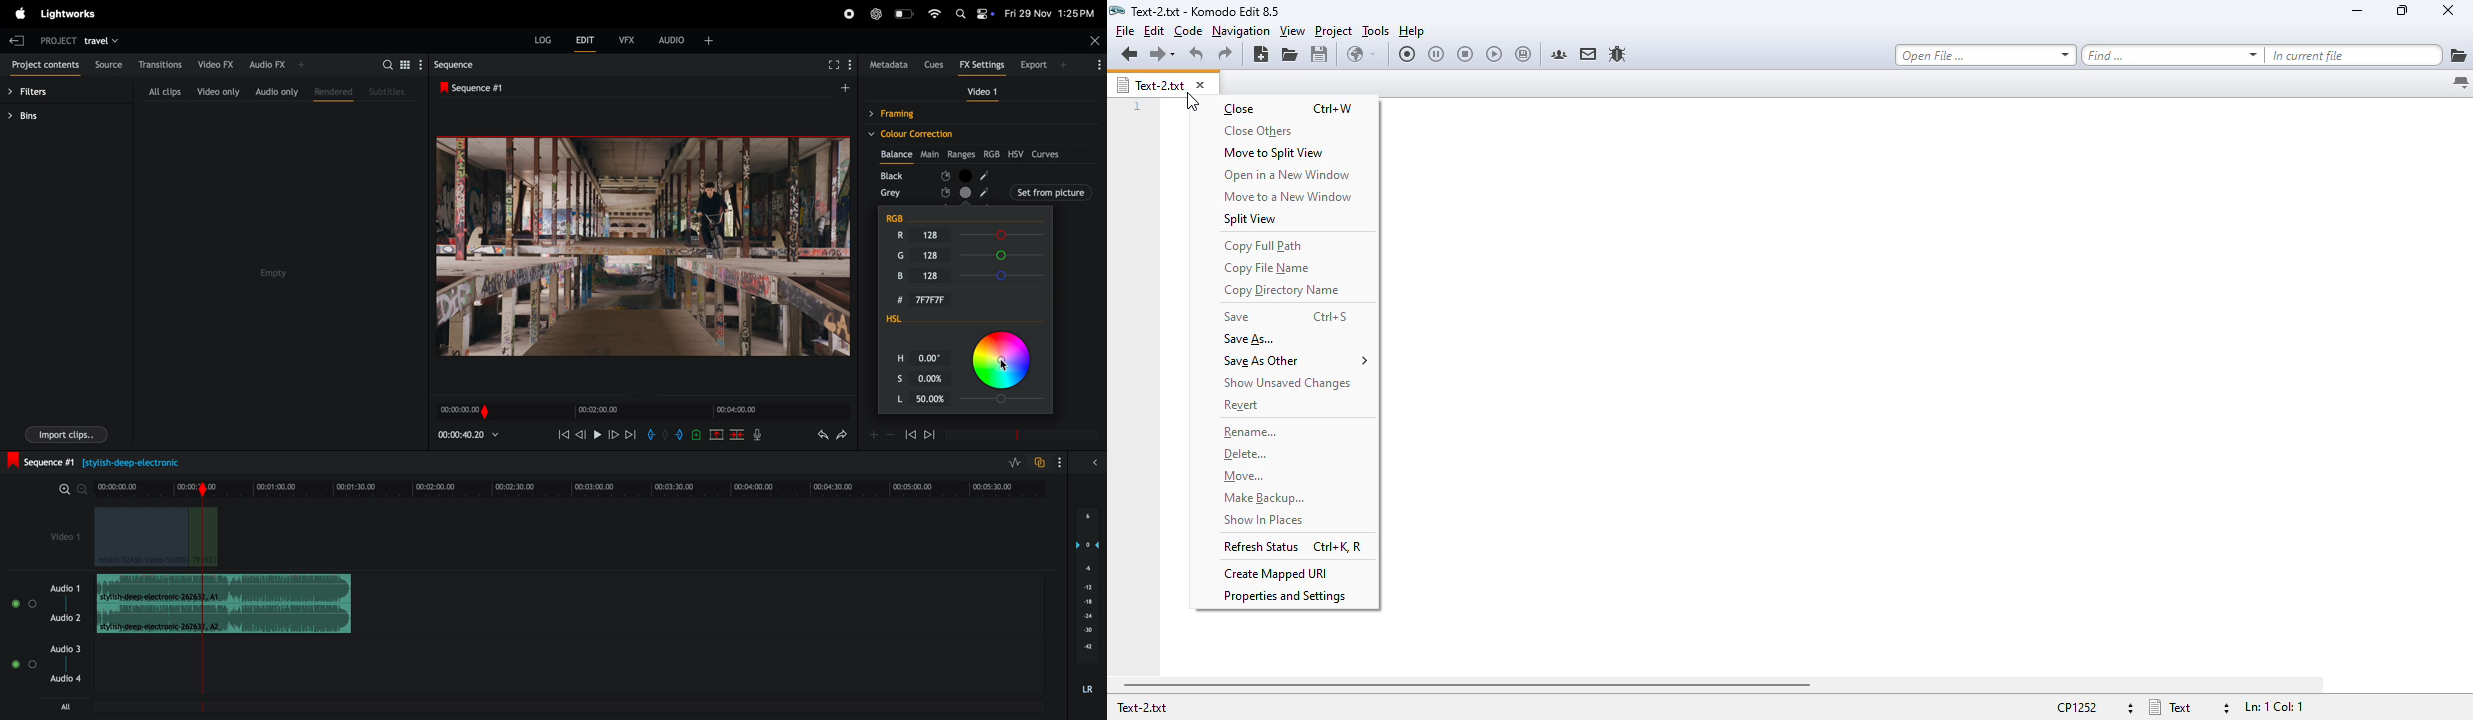  I want to click on source, so click(109, 64).